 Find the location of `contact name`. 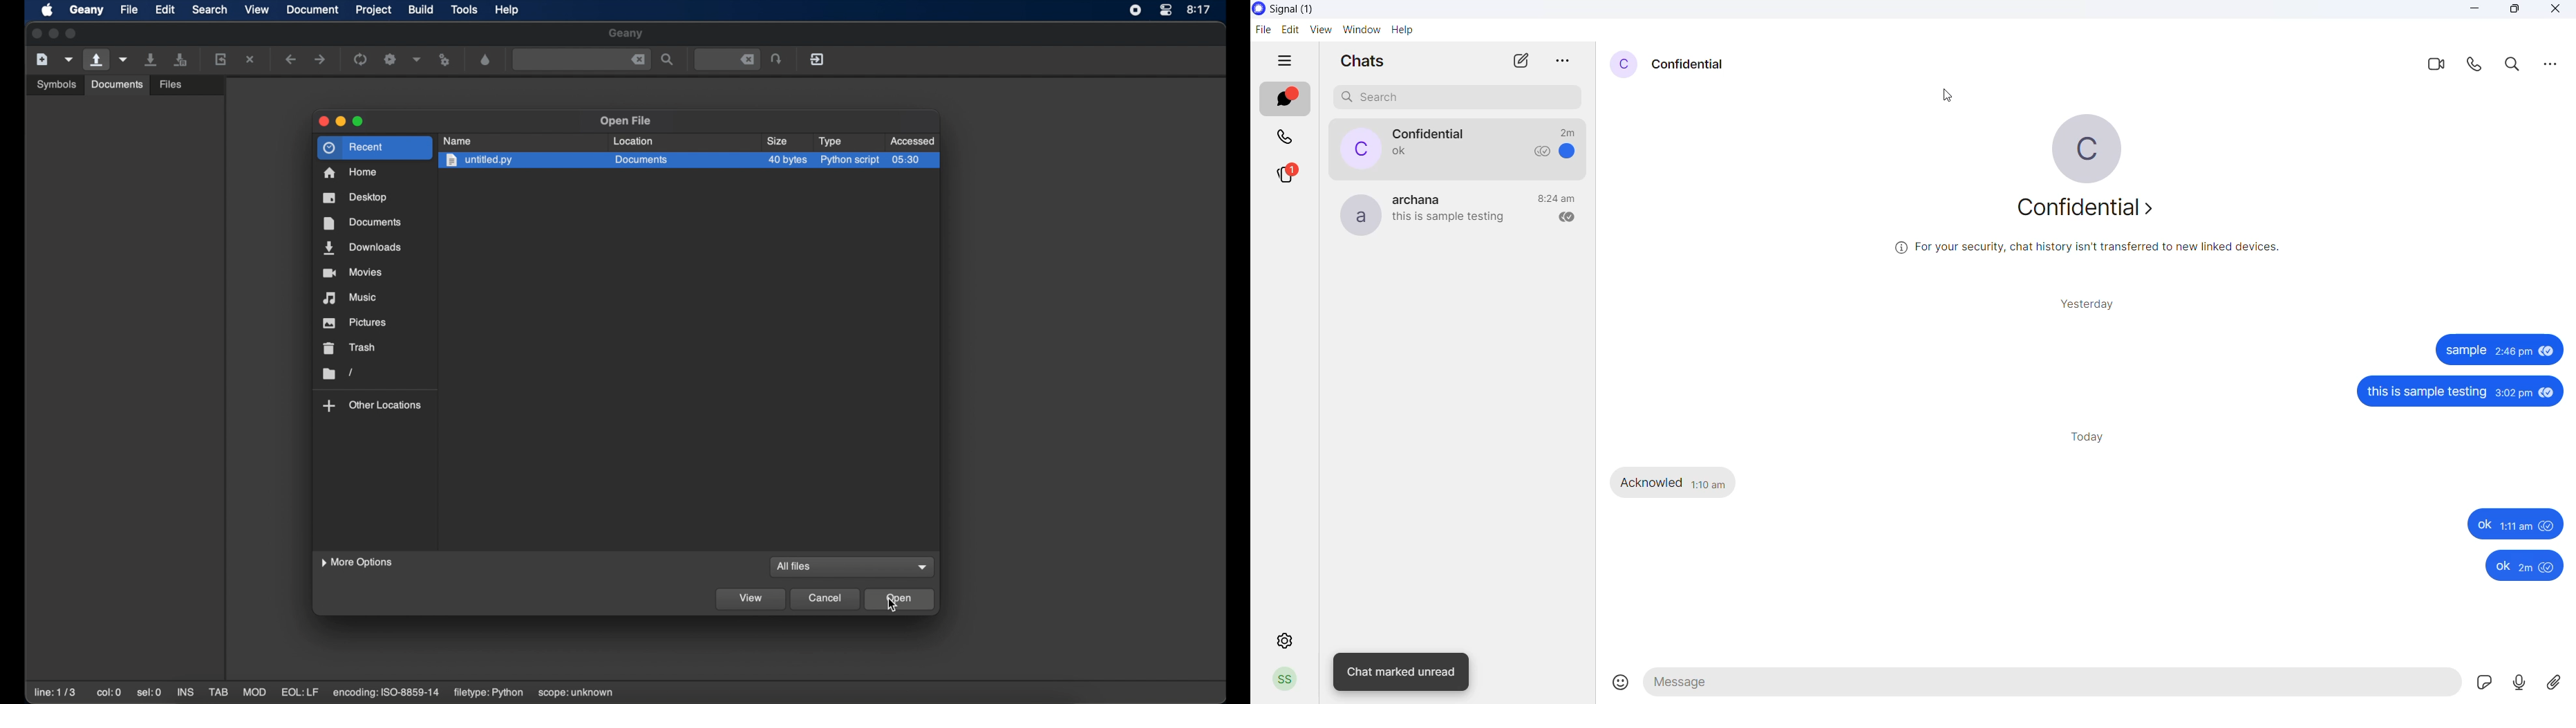

contact name is located at coordinates (1431, 133).